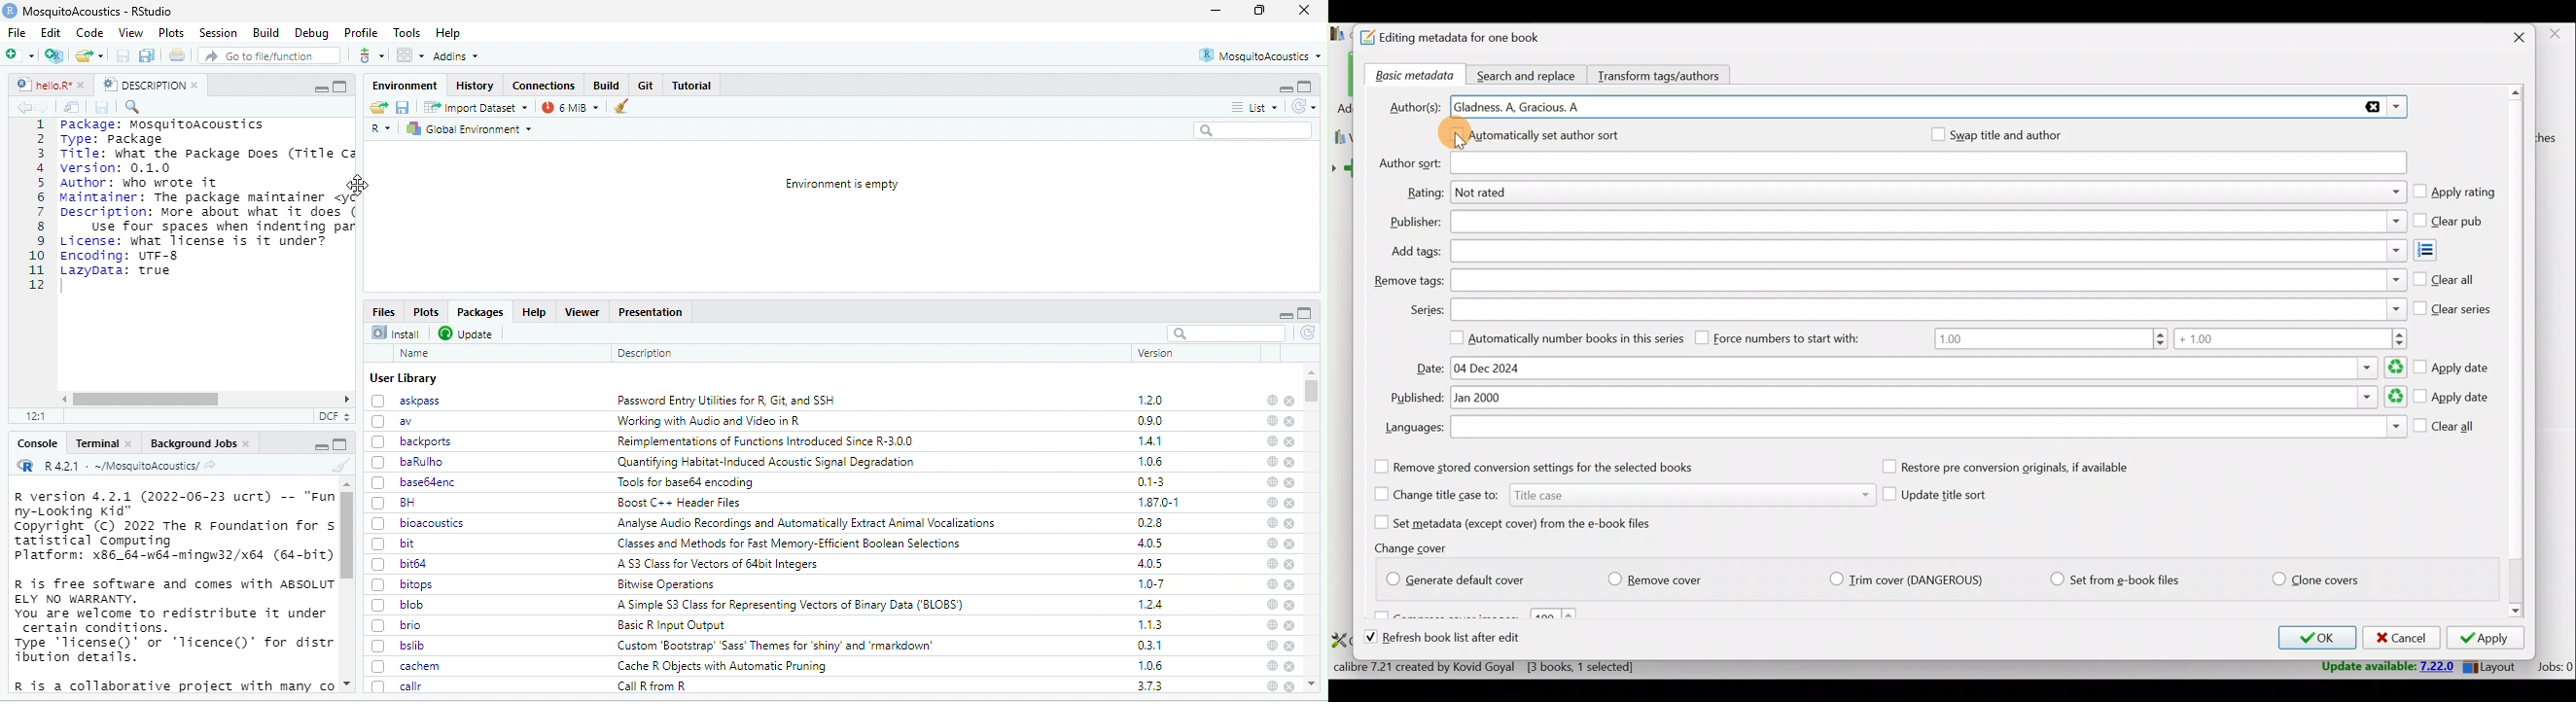 Image resolution: width=2576 pixels, height=728 pixels. I want to click on 0.2.8, so click(1148, 523).